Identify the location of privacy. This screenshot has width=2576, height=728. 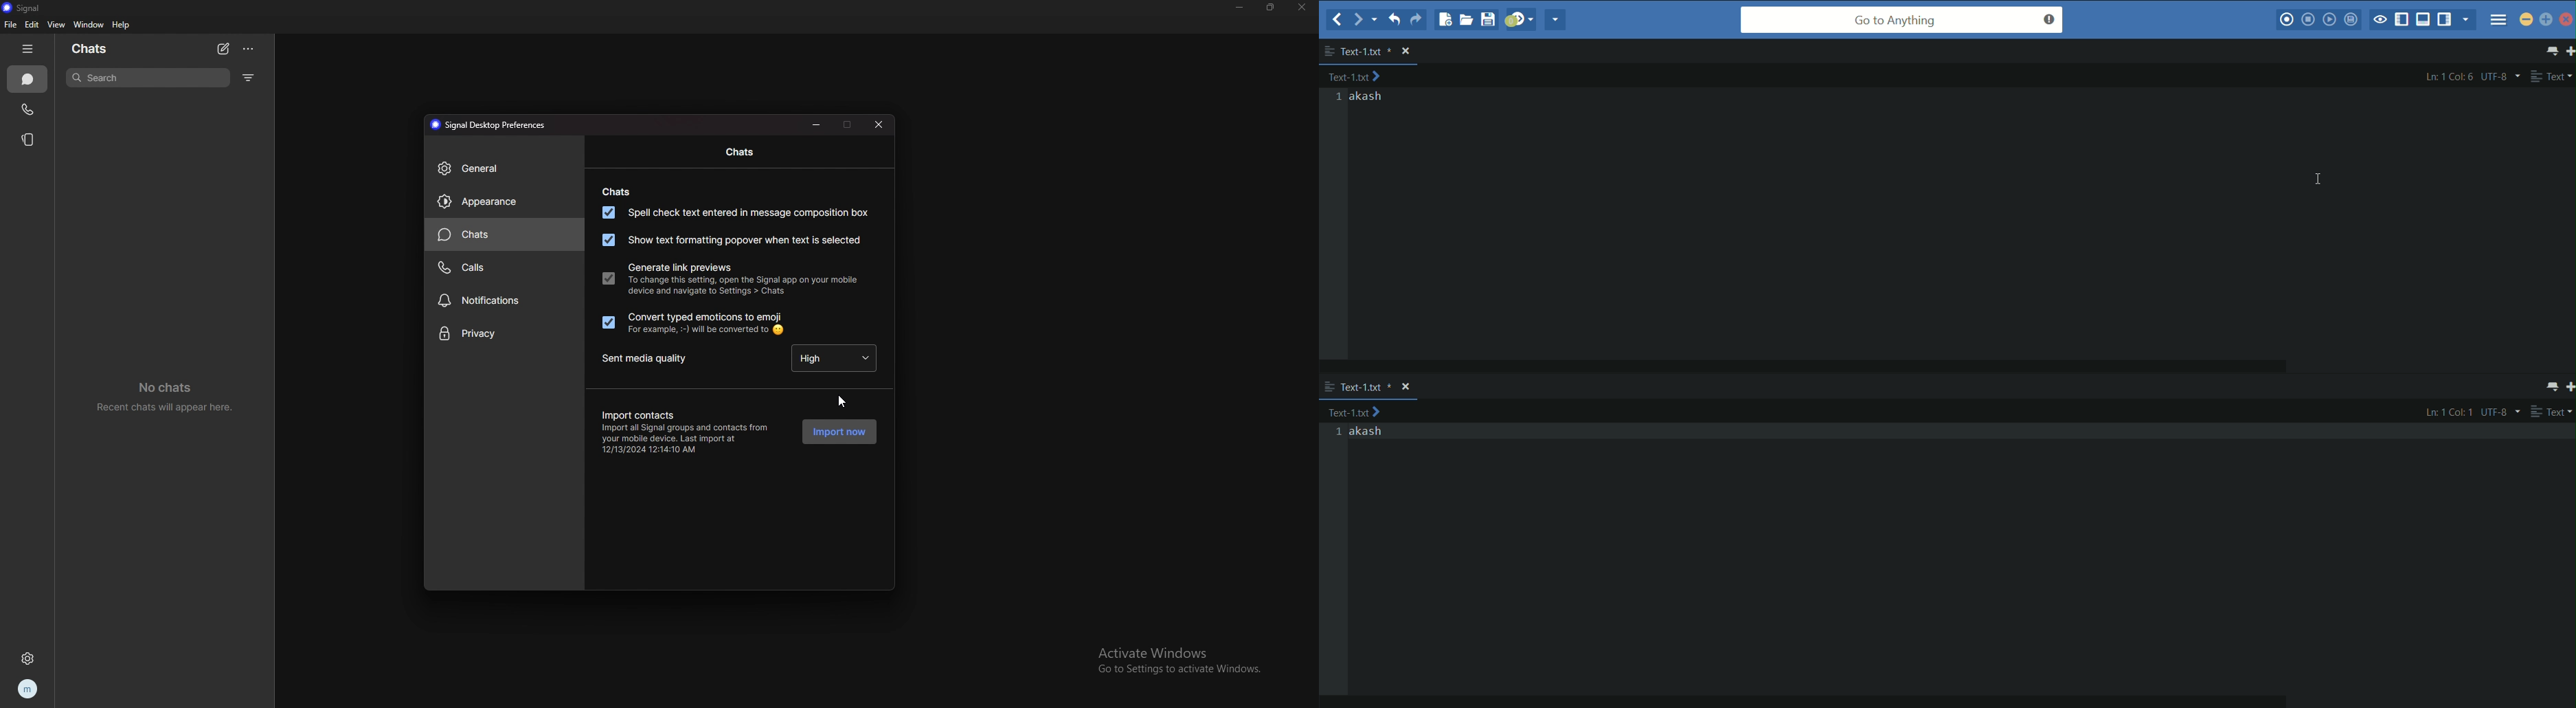
(504, 334).